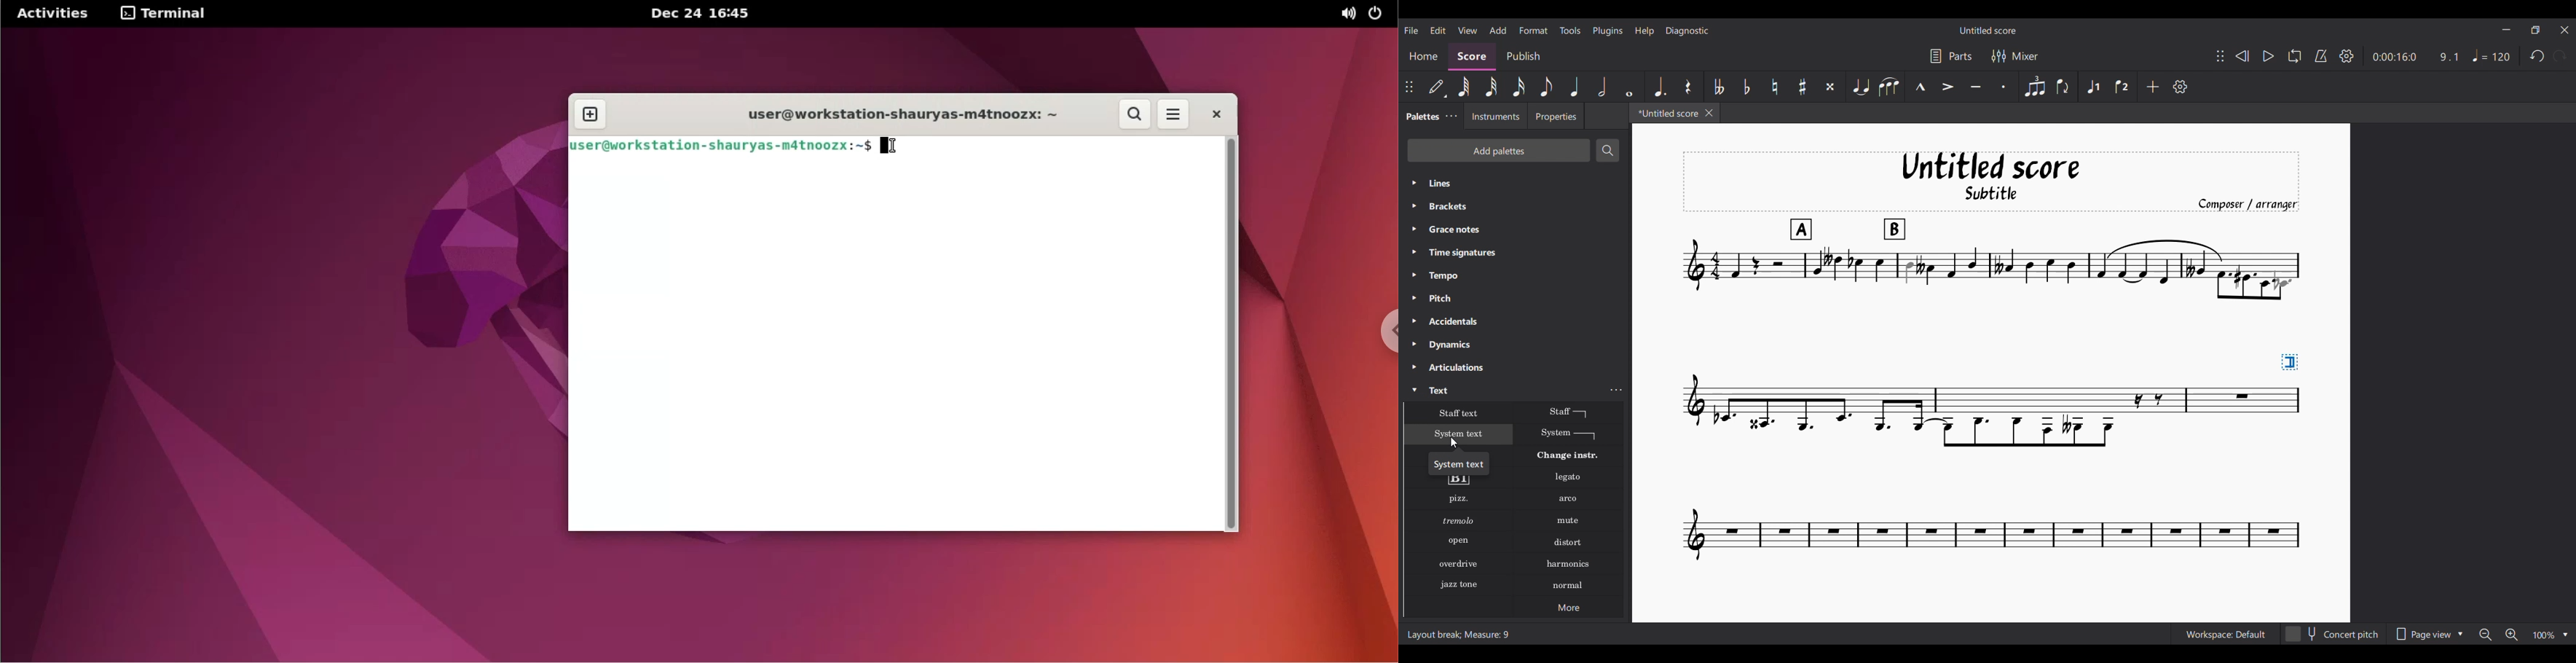 Image resolution: width=2576 pixels, height=672 pixels. I want to click on Change position, so click(2221, 56).